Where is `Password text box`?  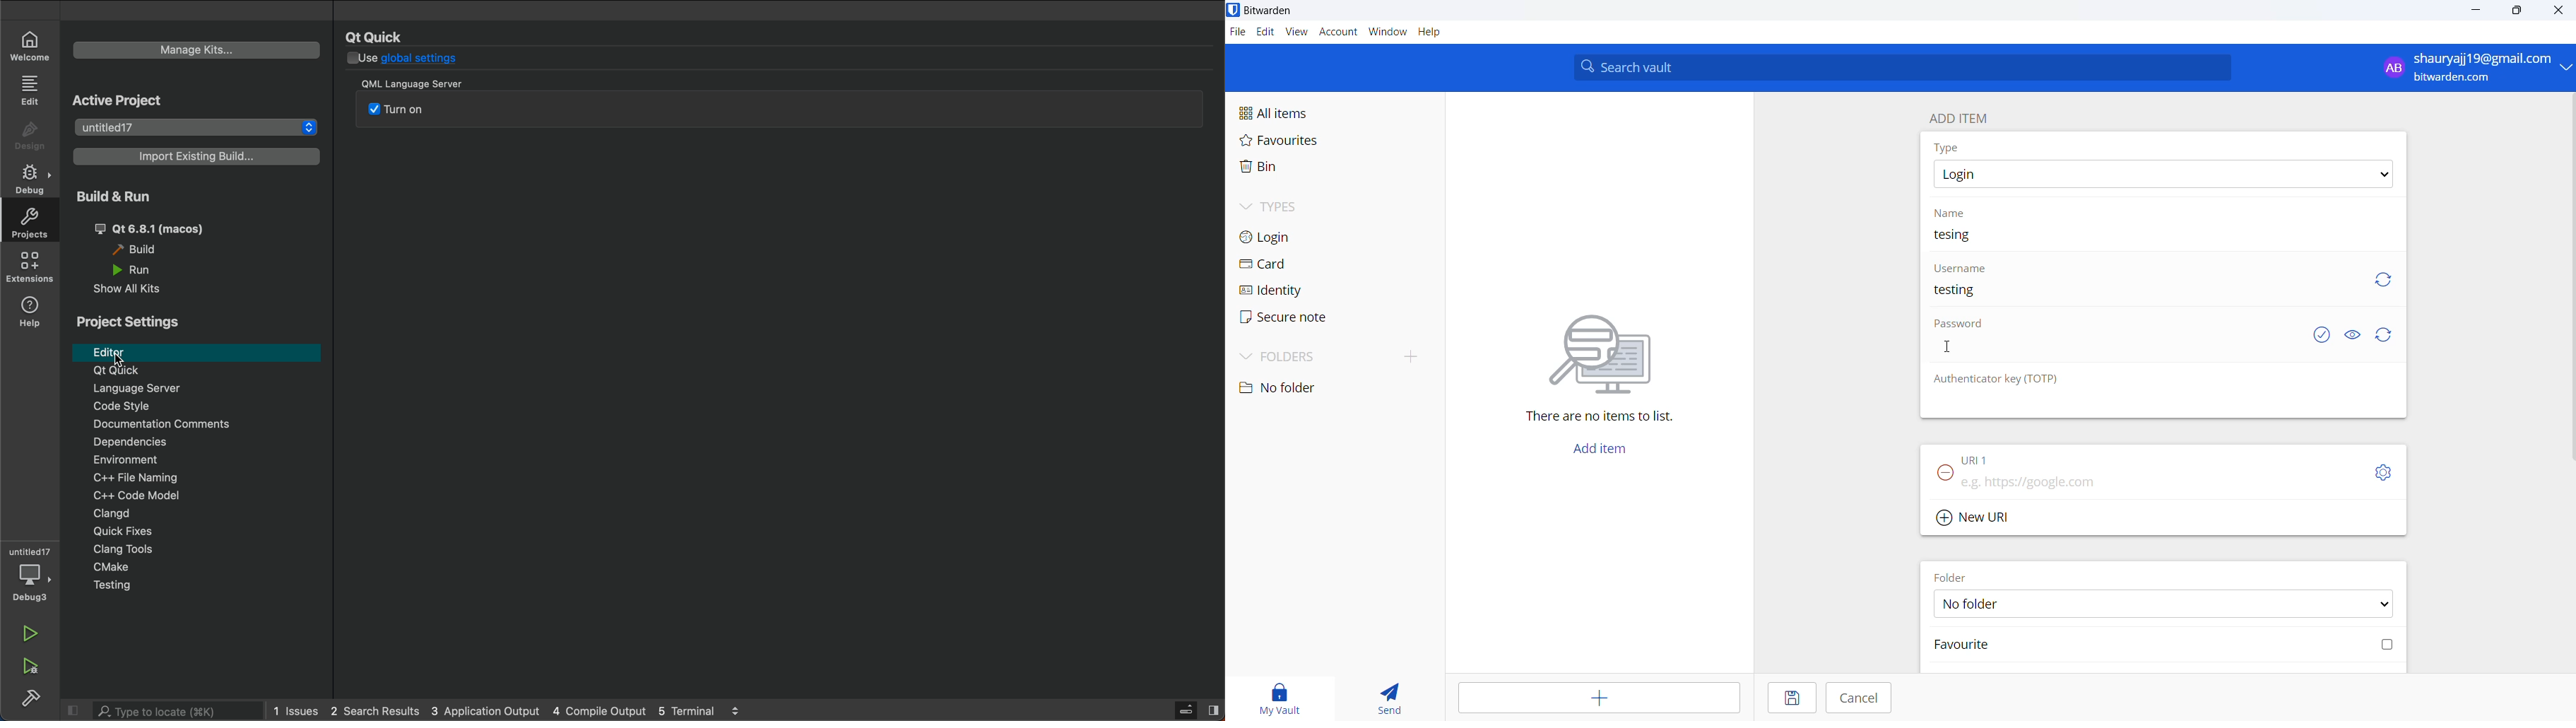 Password text box is located at coordinates (2112, 353).